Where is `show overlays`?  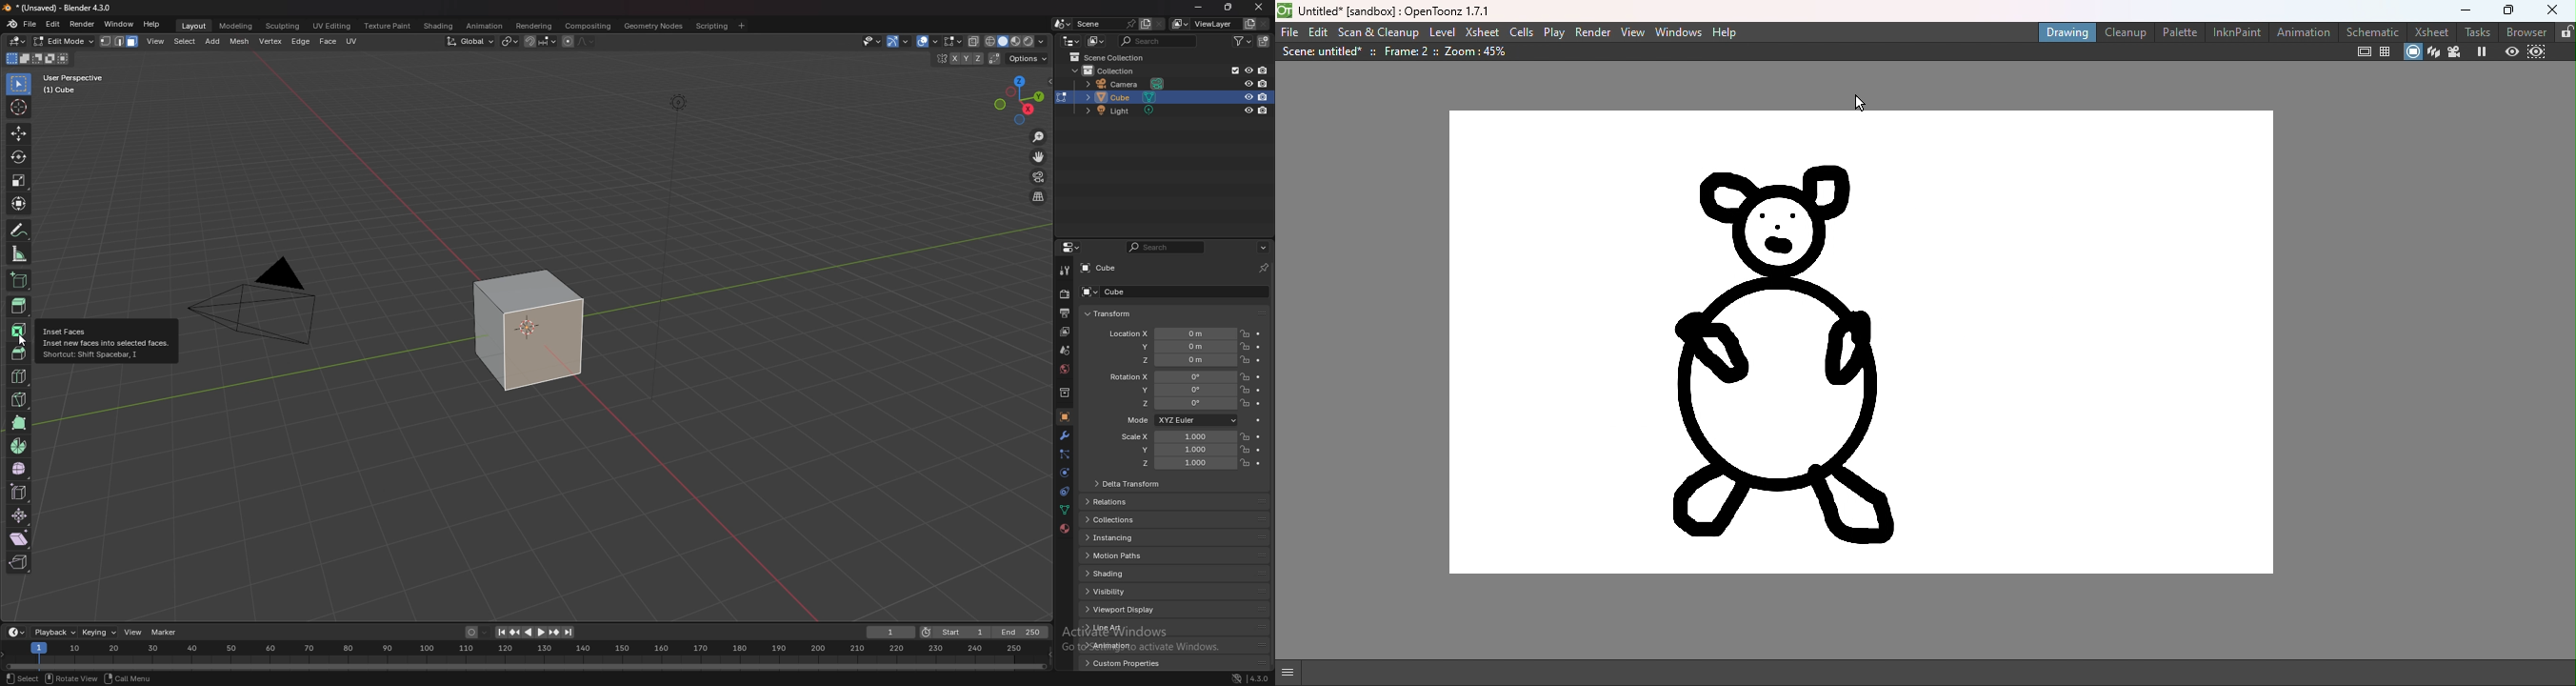 show overlays is located at coordinates (929, 41).